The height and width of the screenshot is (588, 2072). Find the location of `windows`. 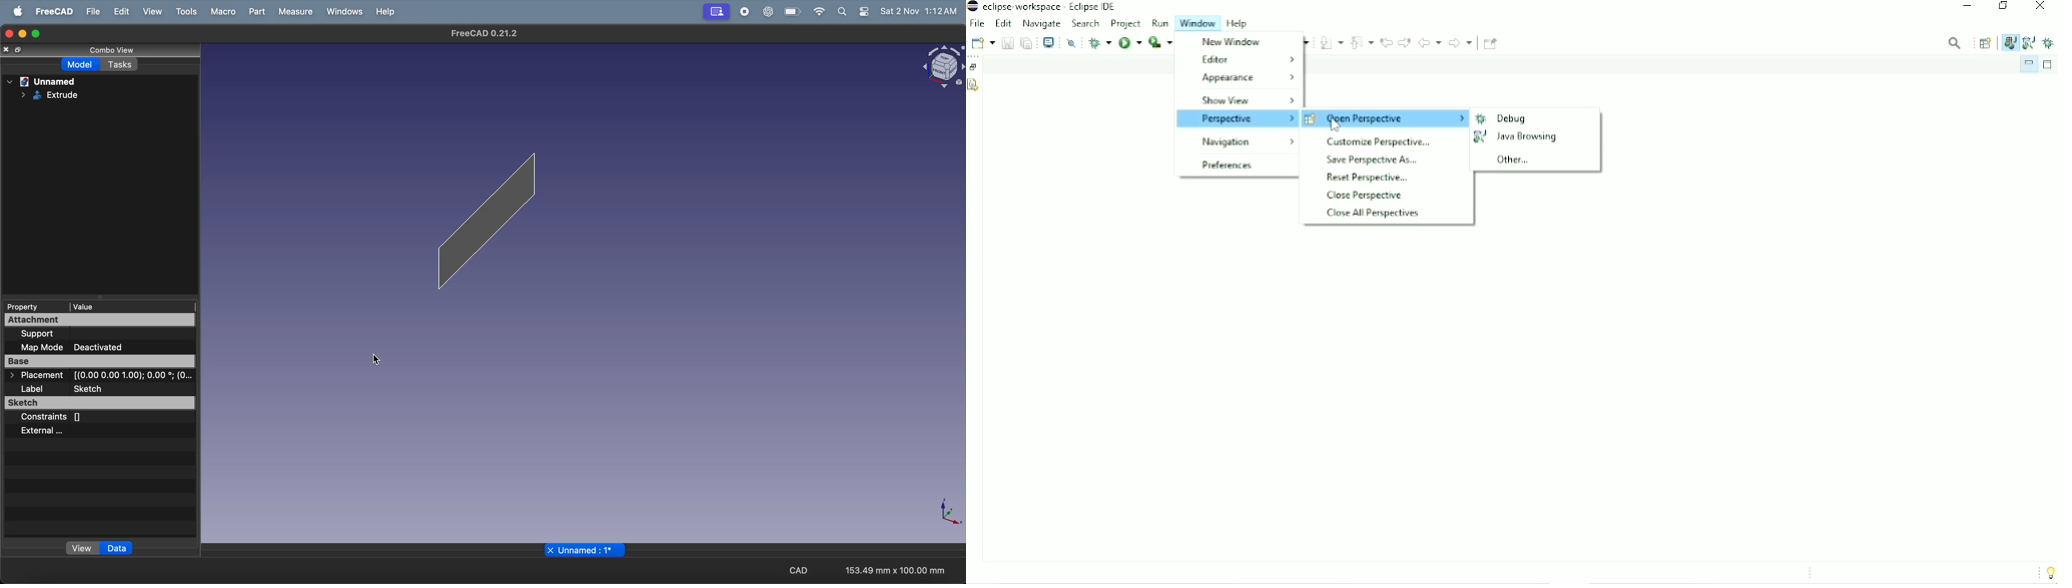

windows is located at coordinates (344, 11).